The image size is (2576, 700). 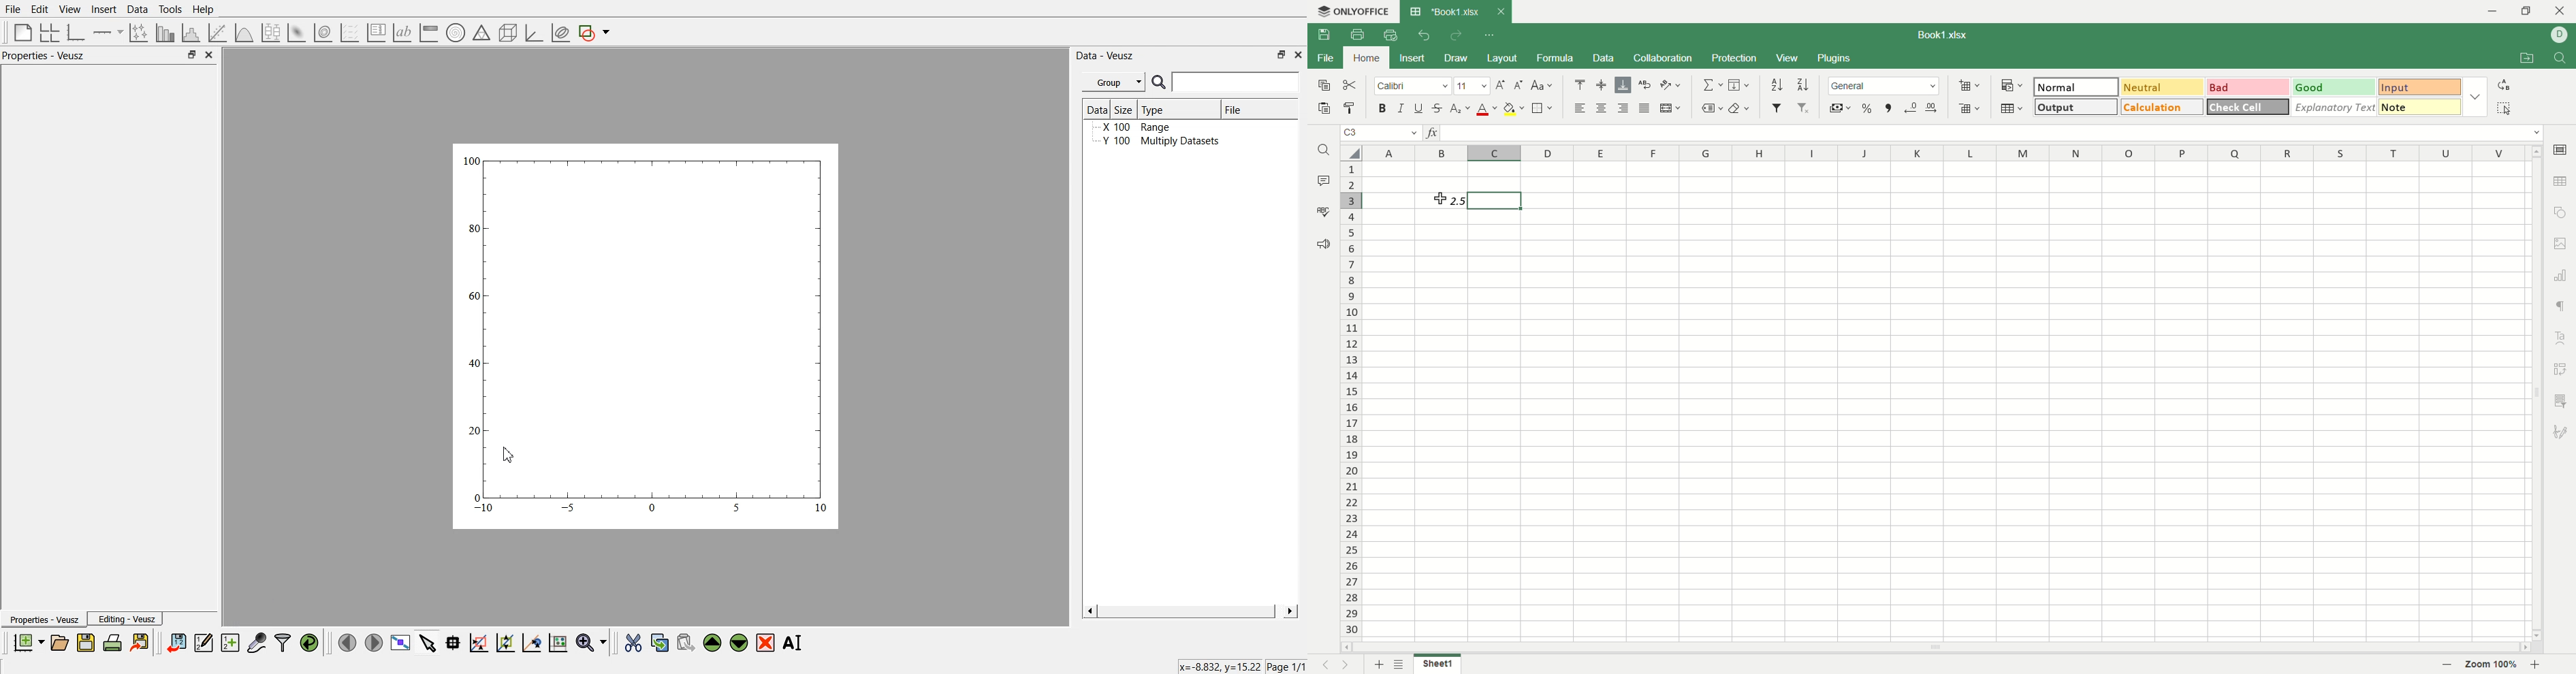 I want to click on input, so click(x=2421, y=87).